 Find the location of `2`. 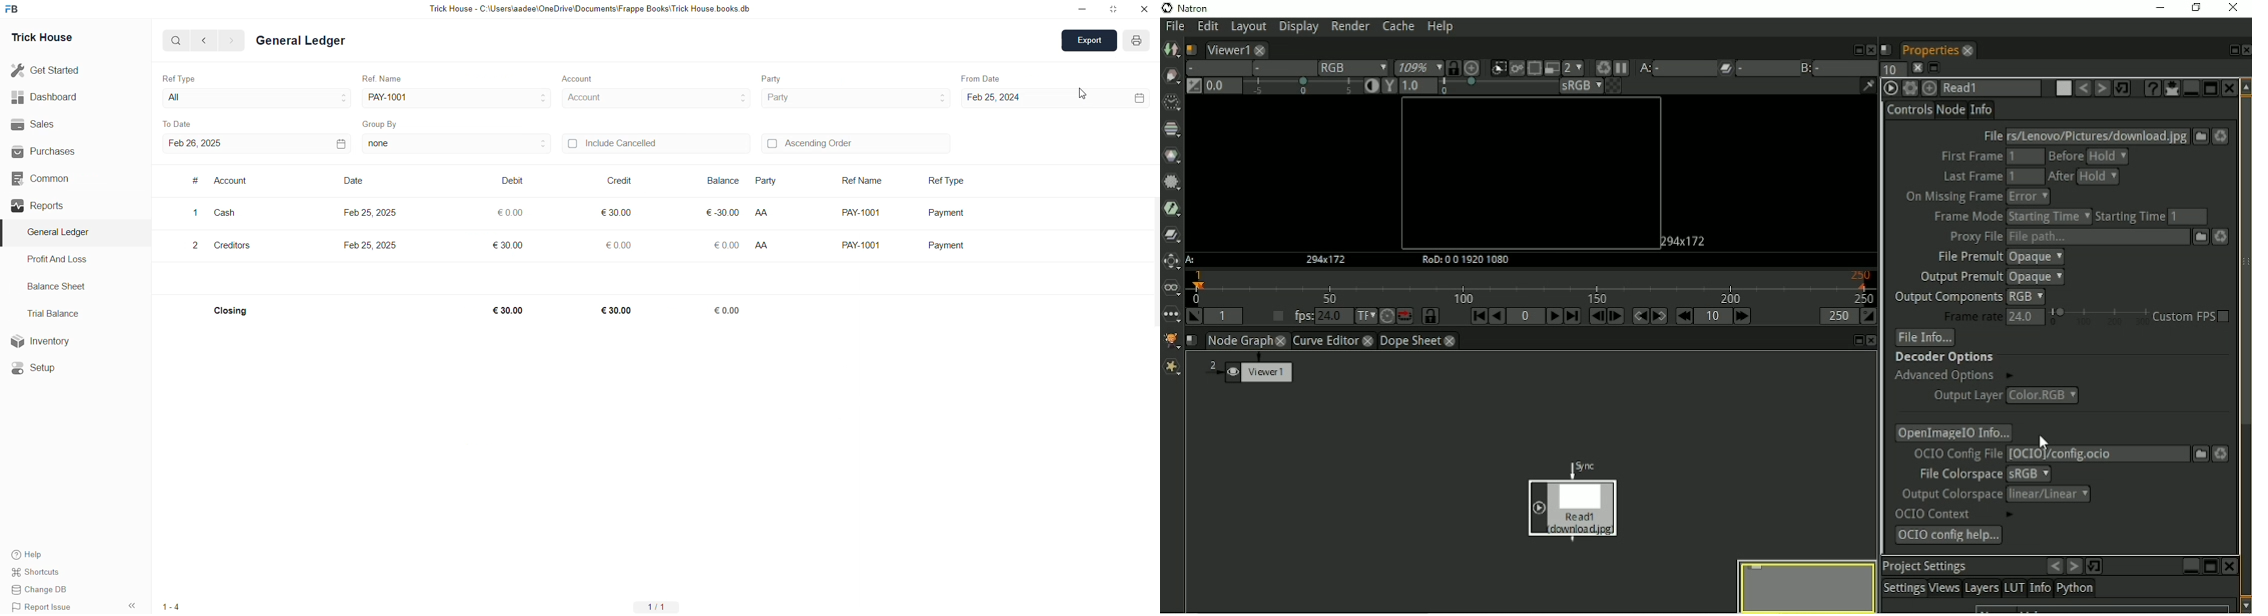

2 is located at coordinates (193, 242).